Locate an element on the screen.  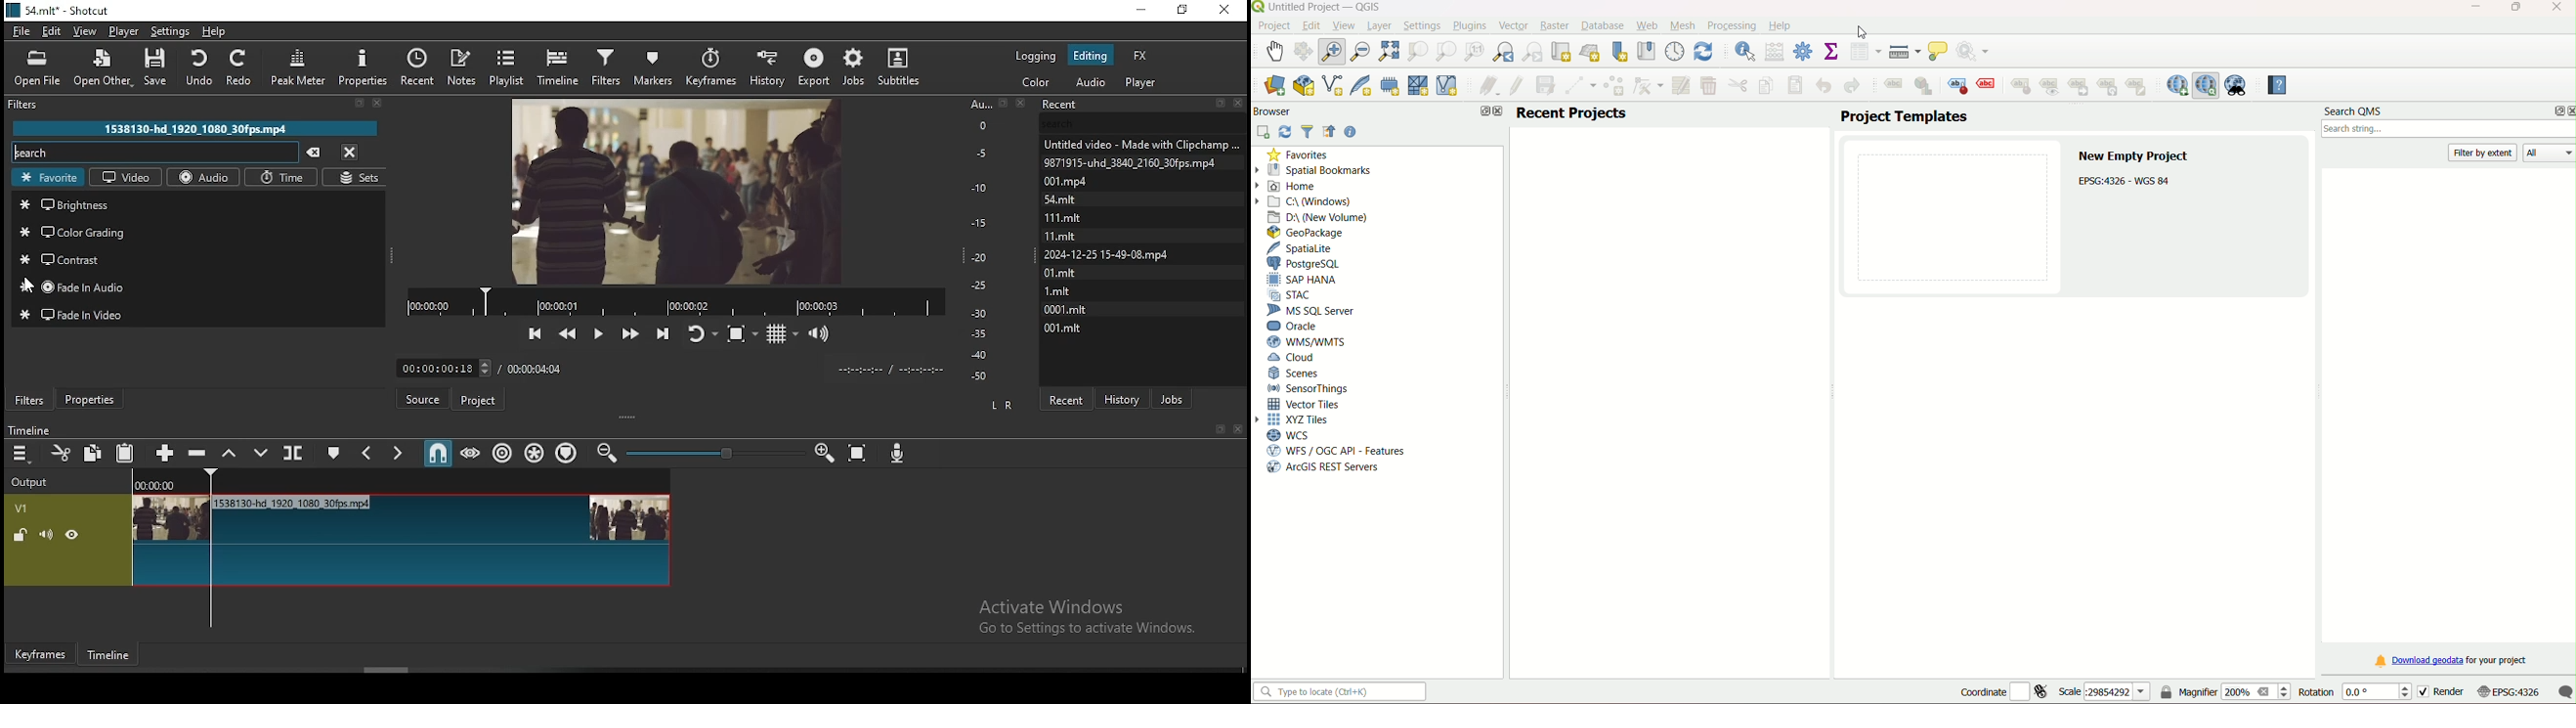
export is located at coordinates (816, 65).